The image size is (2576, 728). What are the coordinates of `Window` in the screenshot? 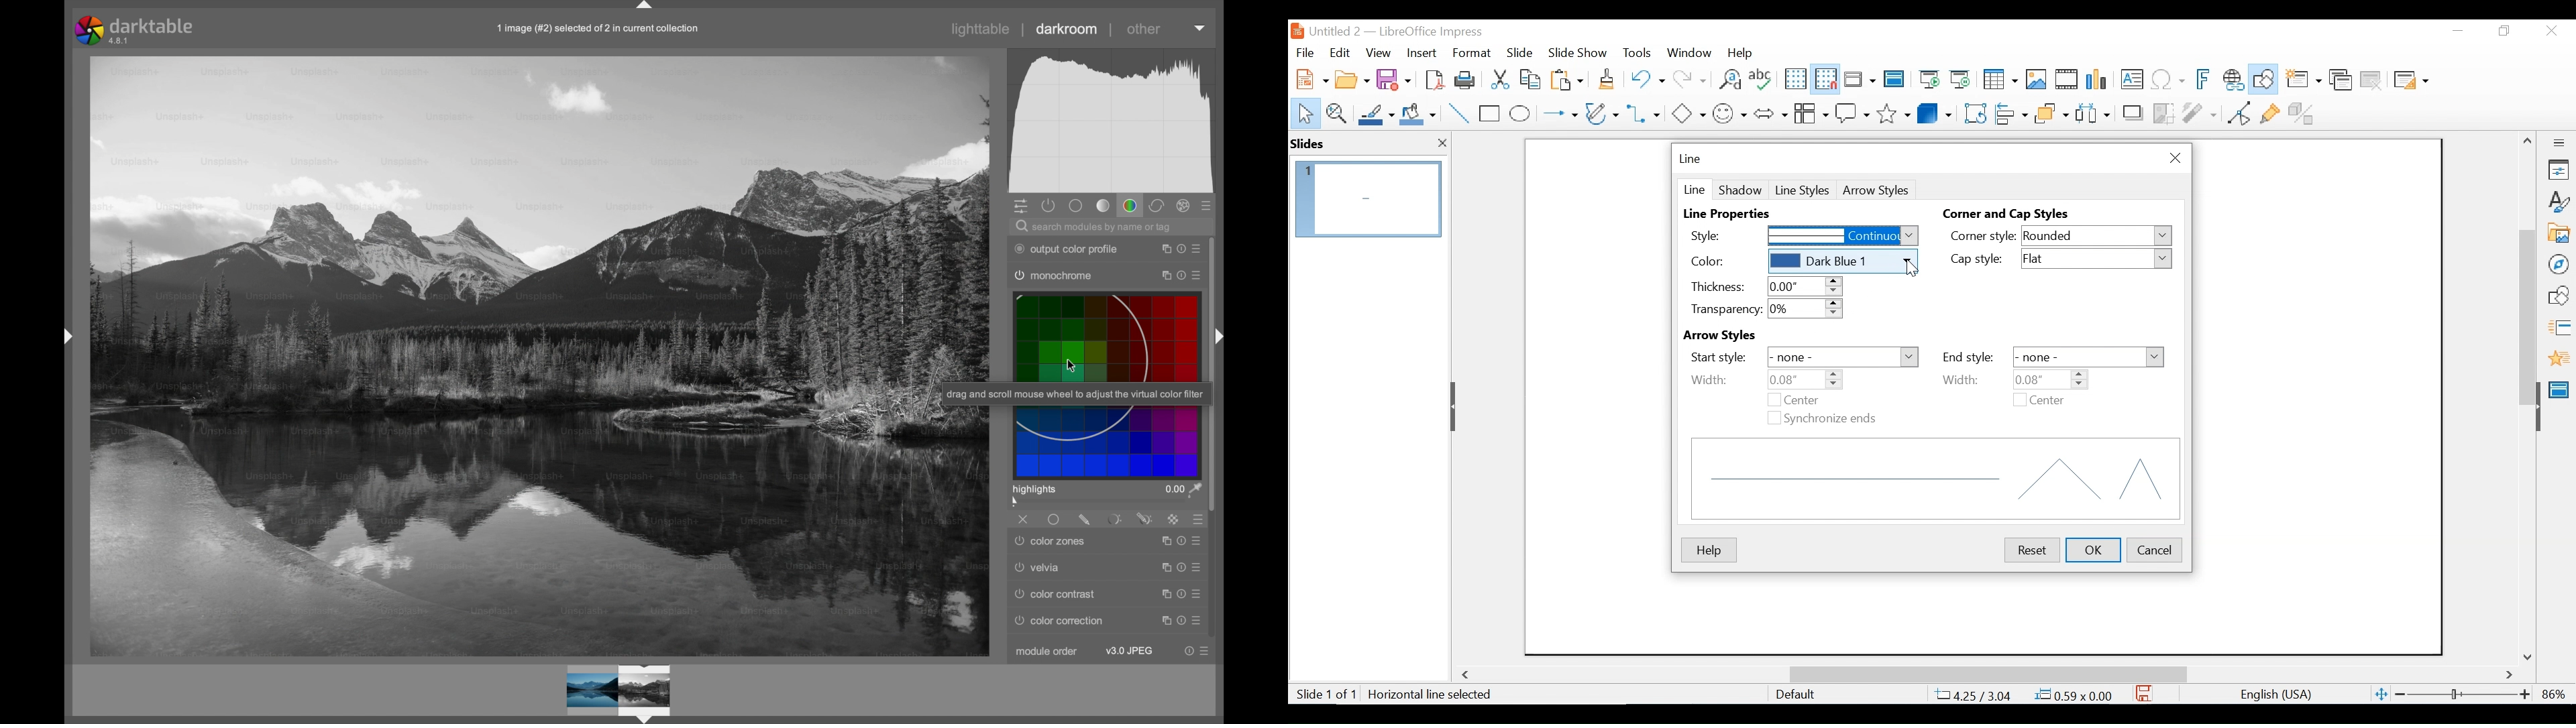 It's located at (1689, 52).